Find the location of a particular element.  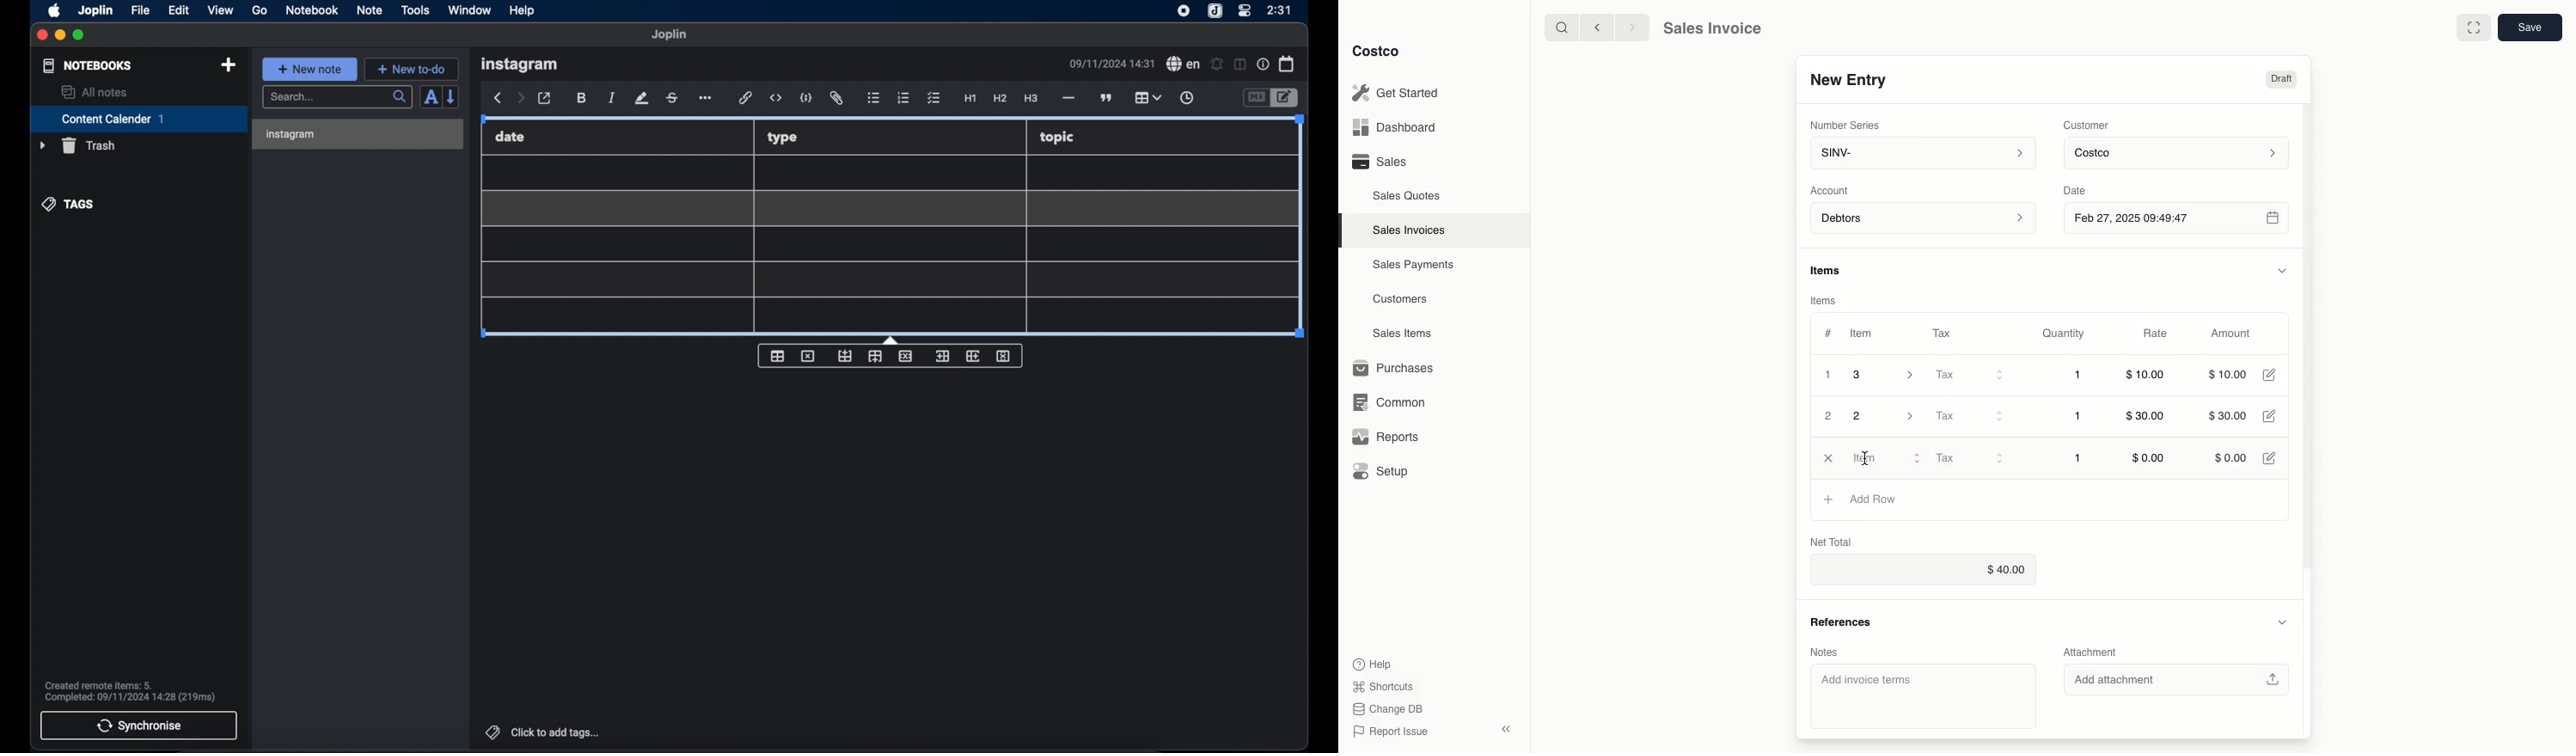

Sales Invoice is located at coordinates (1711, 28).